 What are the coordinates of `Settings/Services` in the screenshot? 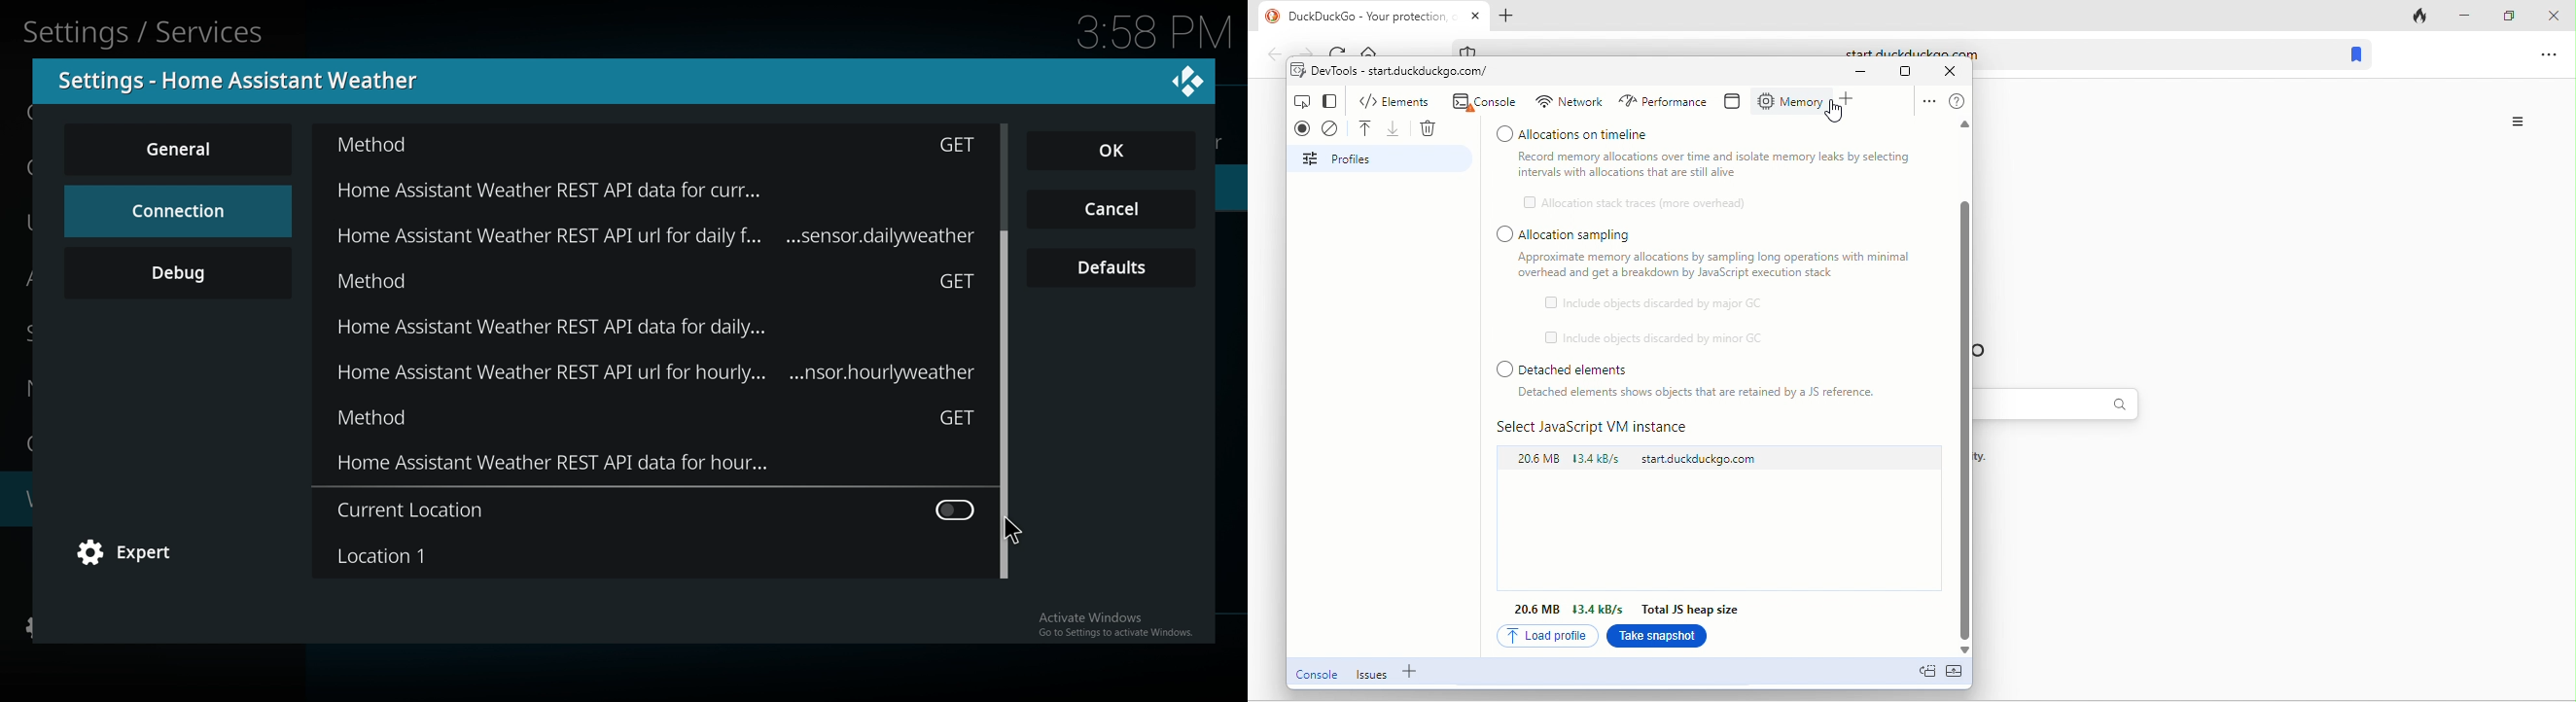 It's located at (147, 30).